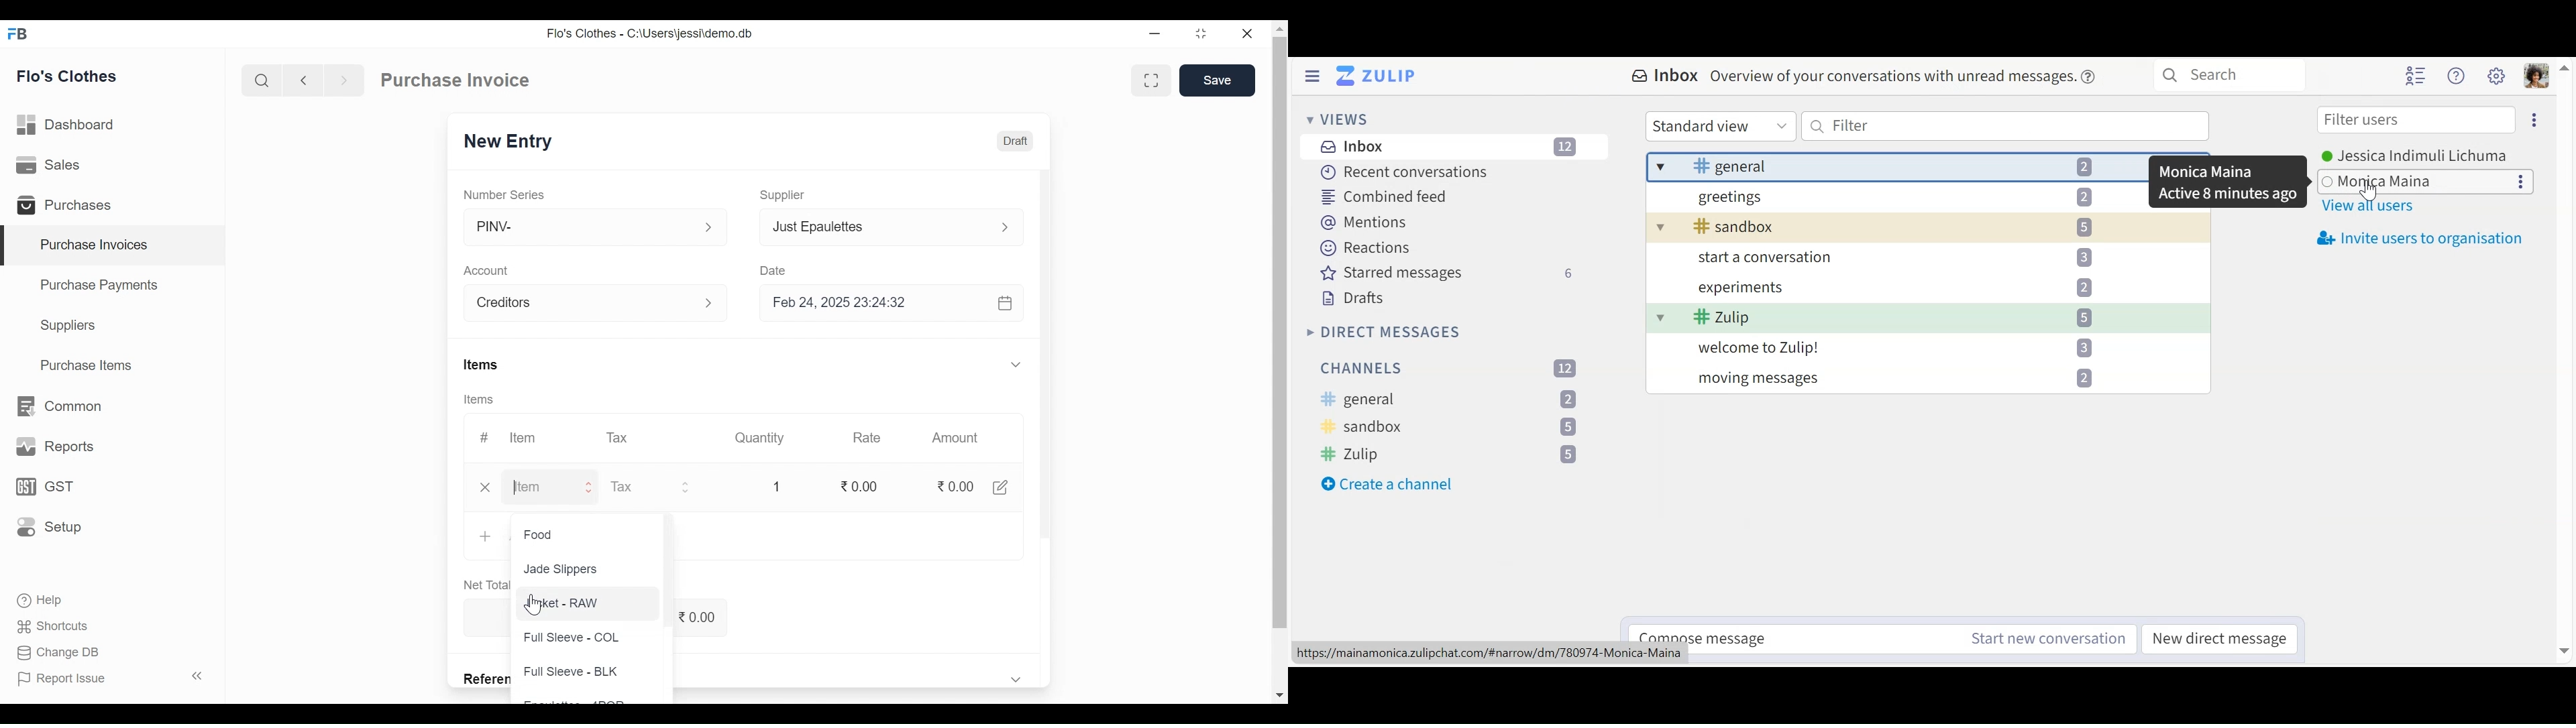 This screenshot has height=728, width=2576. What do you see at coordinates (896, 304) in the screenshot?
I see `Feb 24, 2025 23:24:32` at bounding box center [896, 304].